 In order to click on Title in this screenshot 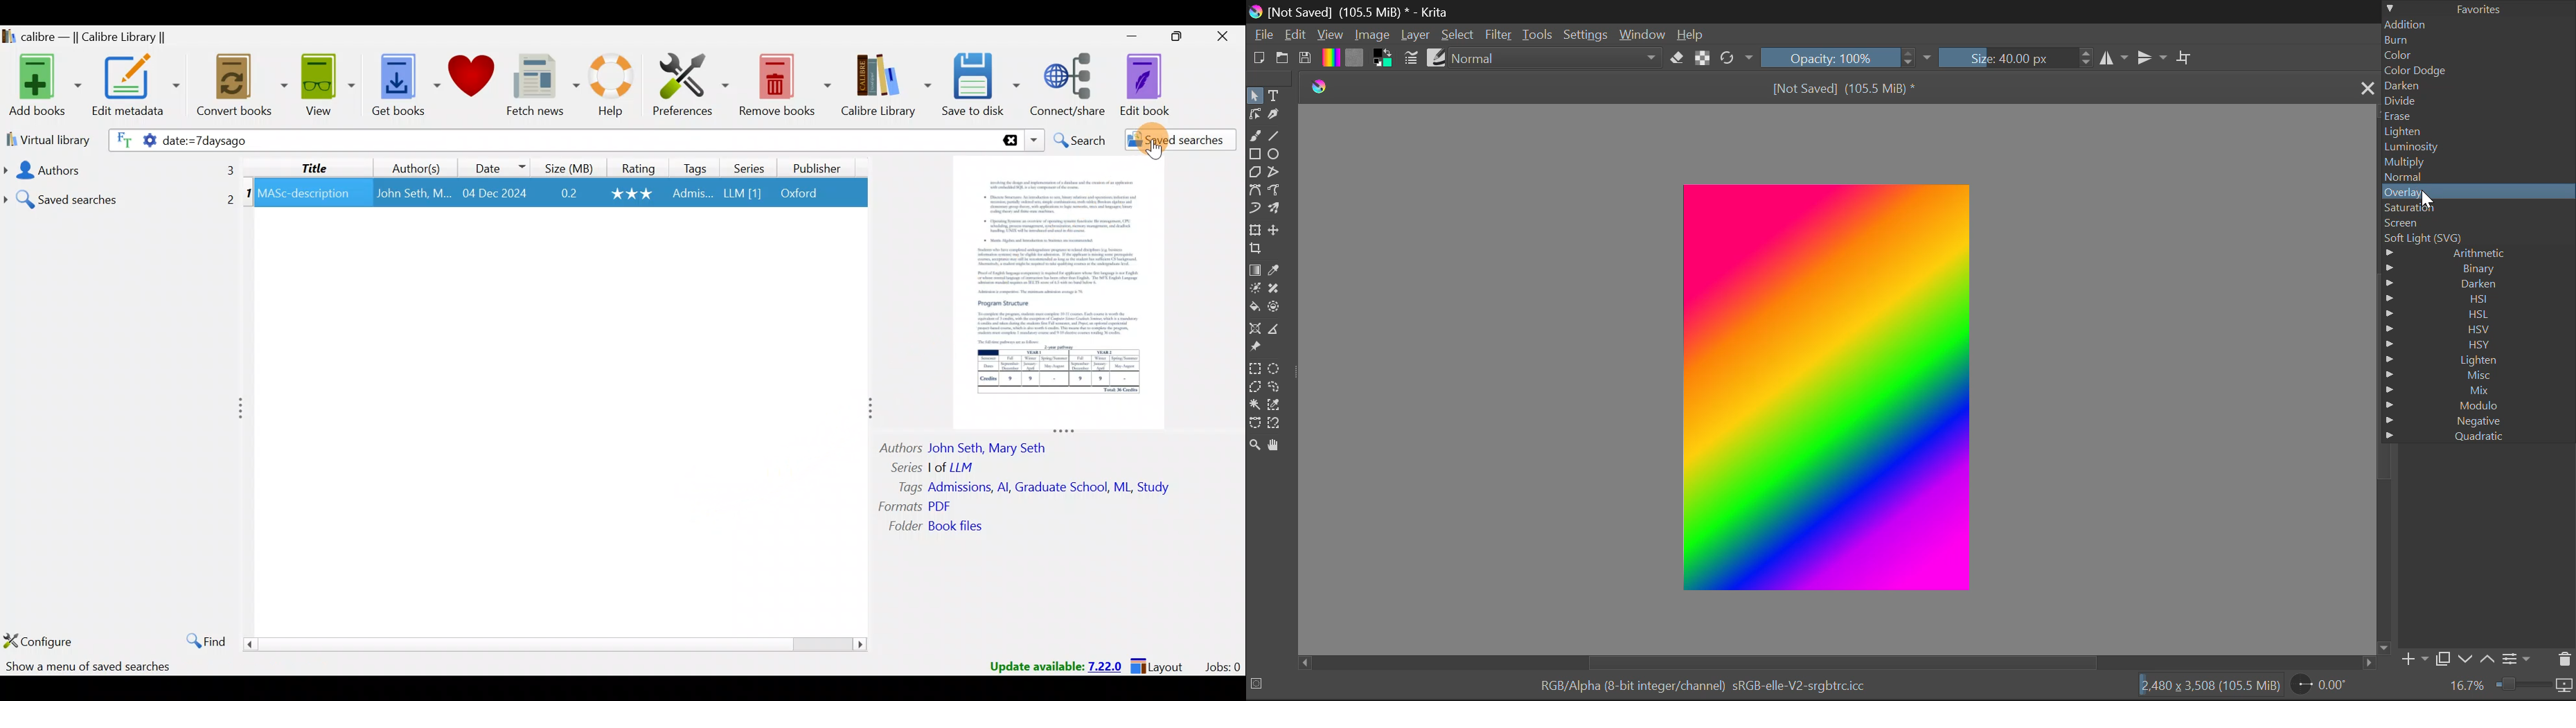, I will do `click(315, 167)`.